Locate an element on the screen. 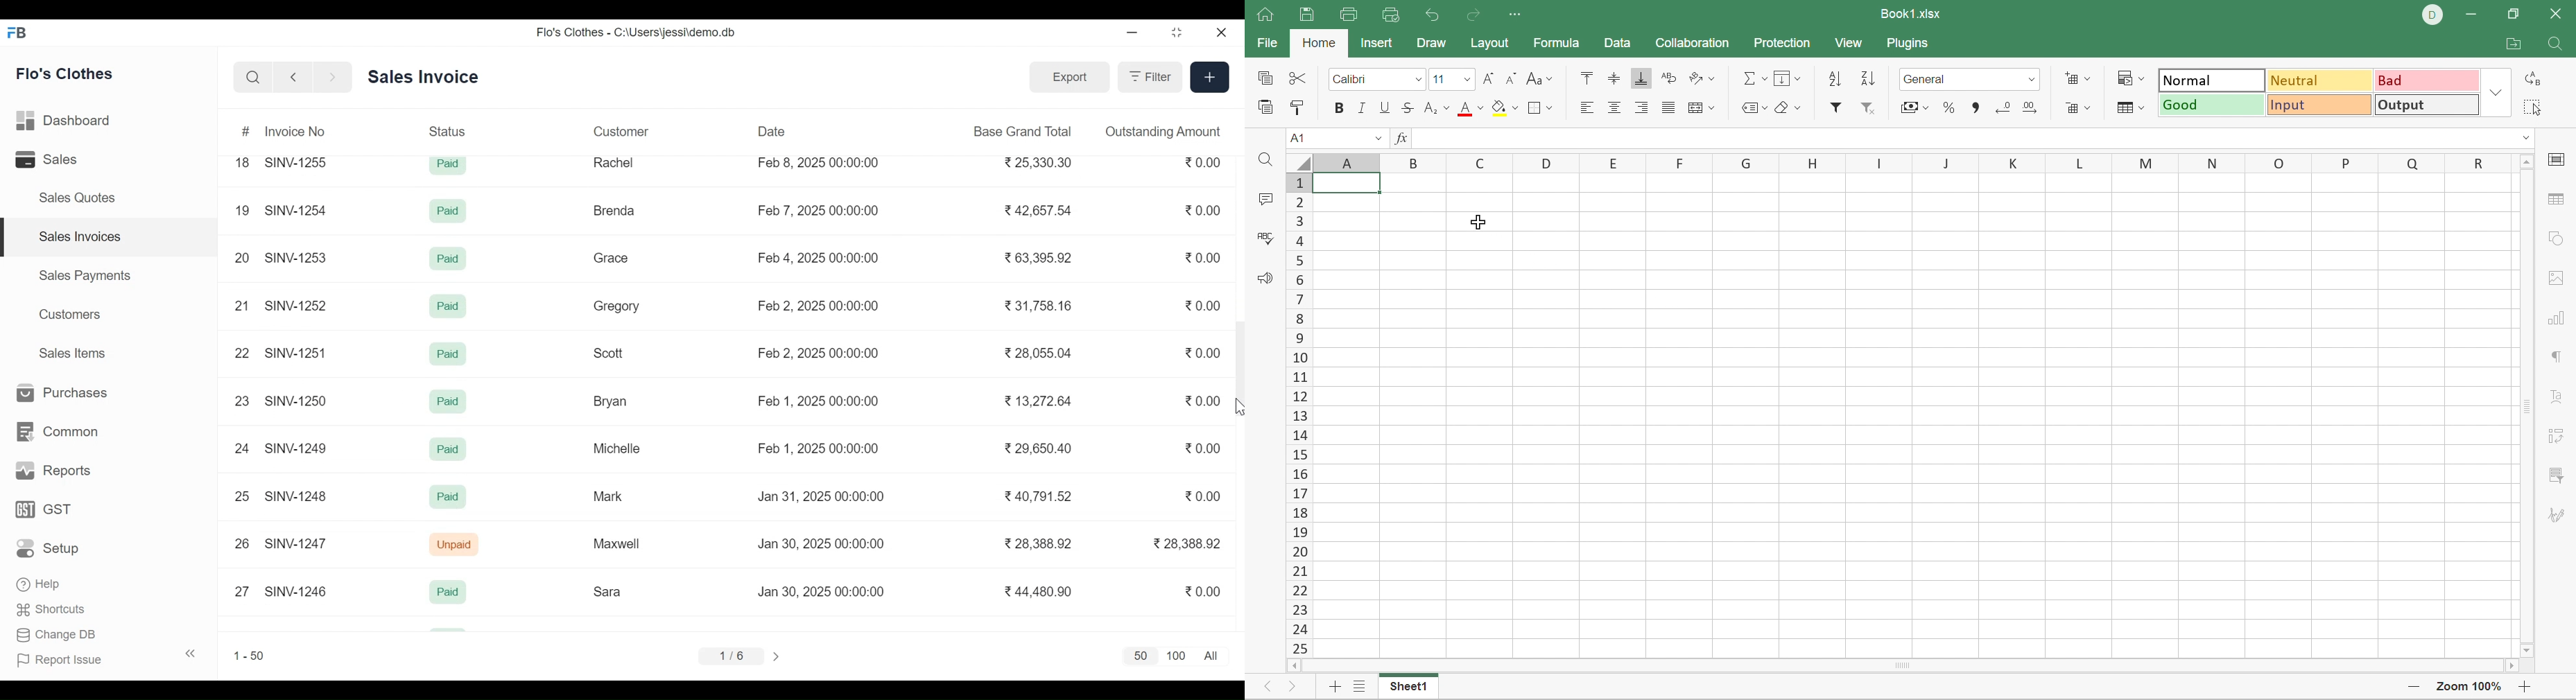  Copy style is located at coordinates (1298, 107).